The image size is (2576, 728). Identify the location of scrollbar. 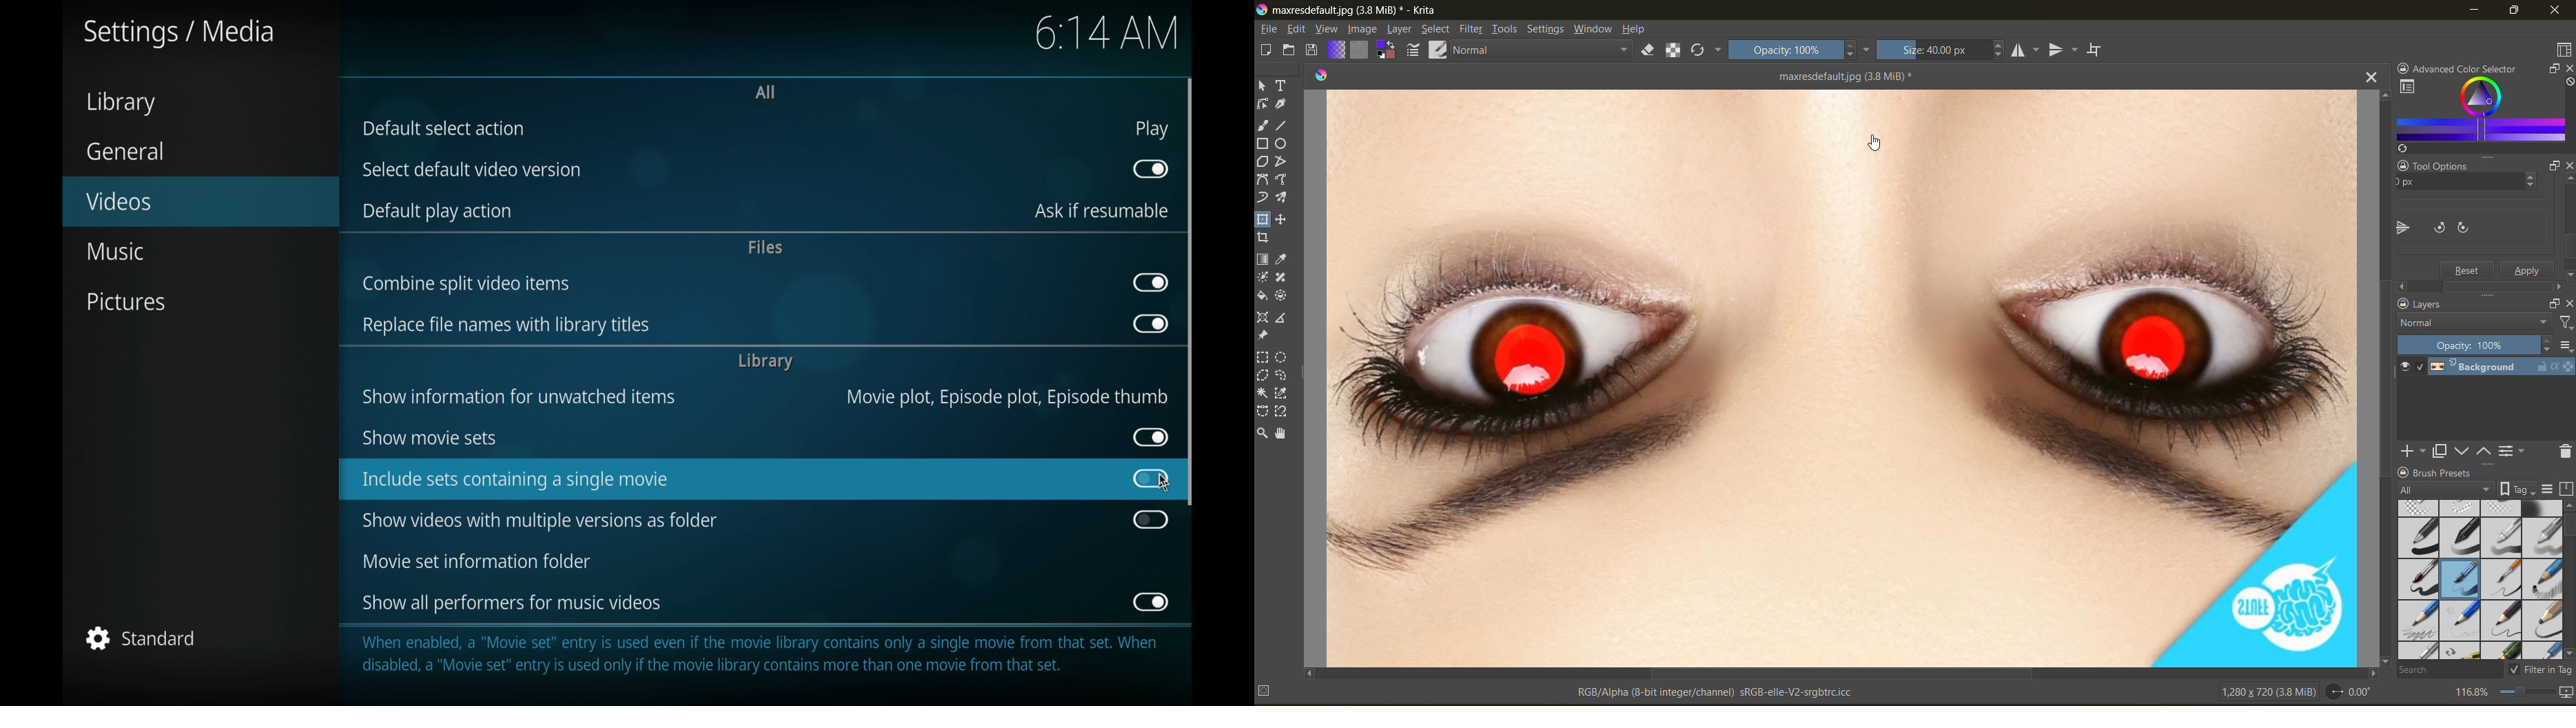
(2478, 285).